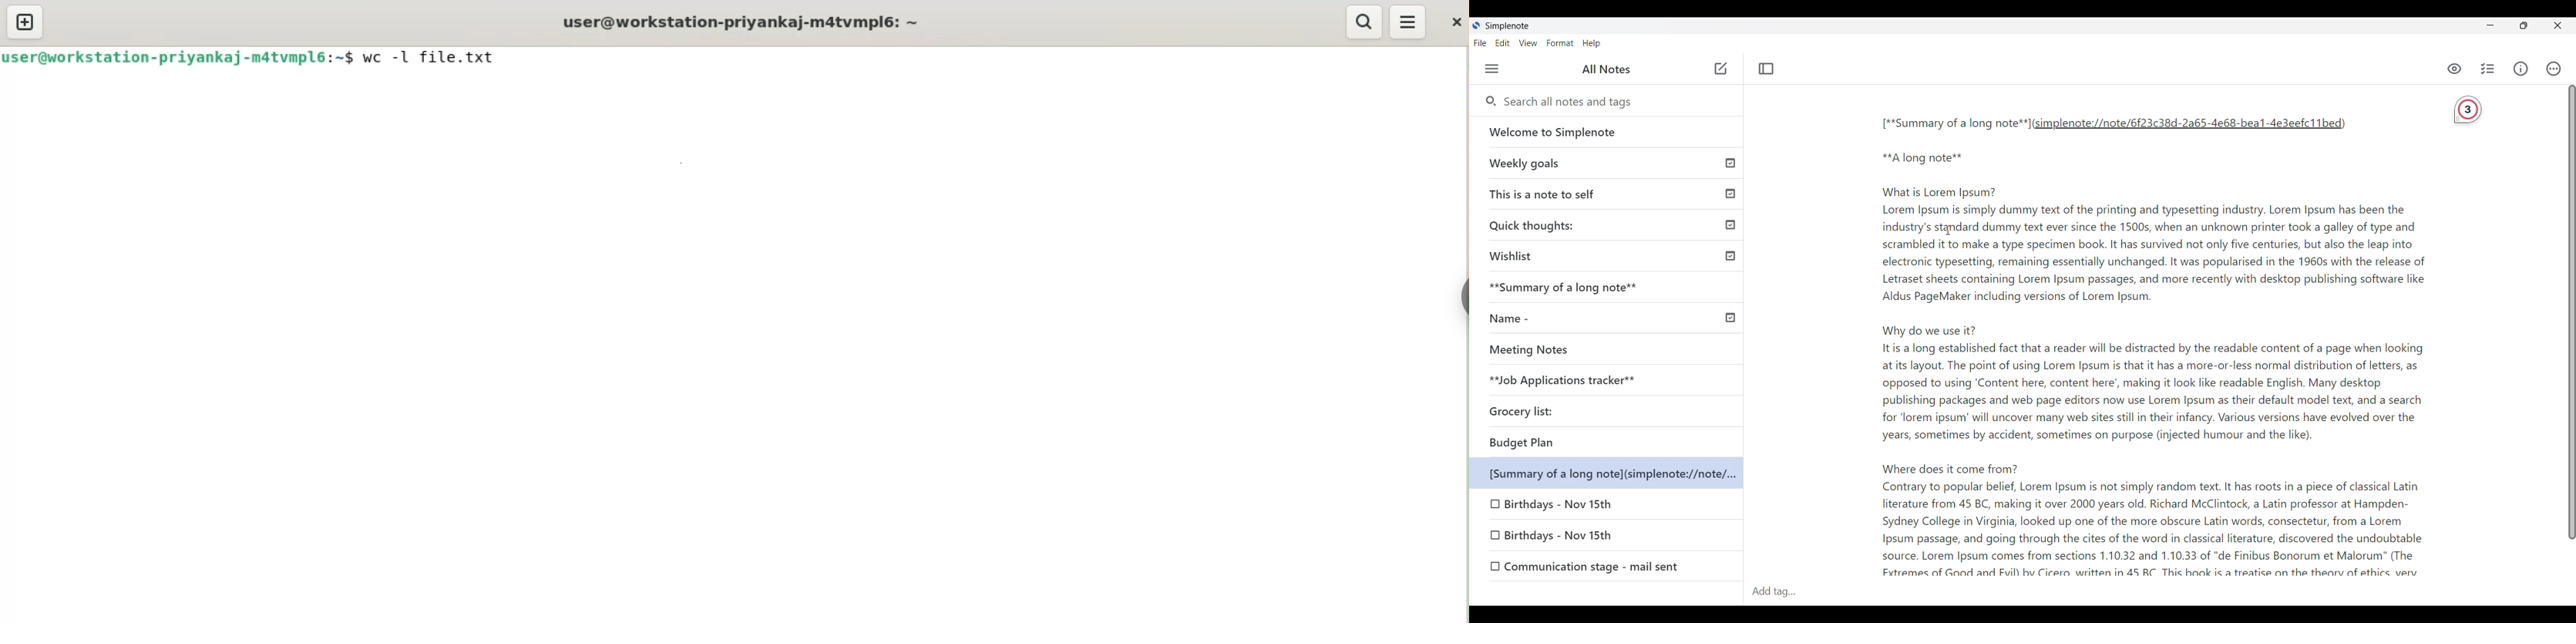 The image size is (2576, 644). What do you see at coordinates (2154, 344) in the screenshot?
I see `[**Summary of a long note**](simplenote://note/6f23¢38d-2a65-4e68-bea1-4e3eefc1bed)

**A long note**

What is Lorem Ipsum?

Lorem Ipsum is simply dummy text of the printing and typesetting industry. Lorem Ipsum has been the
industry's standard dummy text ever since the 1500s, when an unknown printer took a galley of type and
scrambled it to make a type specimen book. It has survived not only five centuries, but also the leap into
electronic typesetting, remaining essentially unchanged. It was popularised in the 1960s with the release of
Letraset sheets containing Lorem Ipsum passages, and more recently with desktop publishing software like
Aldus PageMaker including versions of Lorem Ipsum.

Why do we use it?

Itis a long established fact that a reader will be distracted by the readable content of a page when looking
at its layout. The point of using Lorem Ipsum is that it has a more-or-less normal distribution of letters, as
opposed to using ‘Content here, content here’, making it look like readable English. Many desktop
publishing packages and web page editors now use Lorem Ipsum as their default model text, and a search
for ‘lorem ipsum’ will uncover many web sites still in their infancy. Various versions have evolved over the
years, sometimes by accident, sometimes on purpose (injected humour and the like).

Where does it come from?

Contrary to popular belief, Lorem Ipsum is not simply random text. It has roots in a piece of classical Latin
literature from 45 BC, making it over 2000 years old. Richard McClintock, a Latin professor at Hampden-
Sydney College in Virginia, looked up one of the more obscure Latin words, consectetur, from a Lorem
Ipsum passage, and going through the cites of the word in classical literature, discovered the undoubtable
source. Lorem Ipsum comes from sections 1.10.32 and 1.10.33 of "de Finibus Bonorum et Malorum" (The` at bounding box center [2154, 344].